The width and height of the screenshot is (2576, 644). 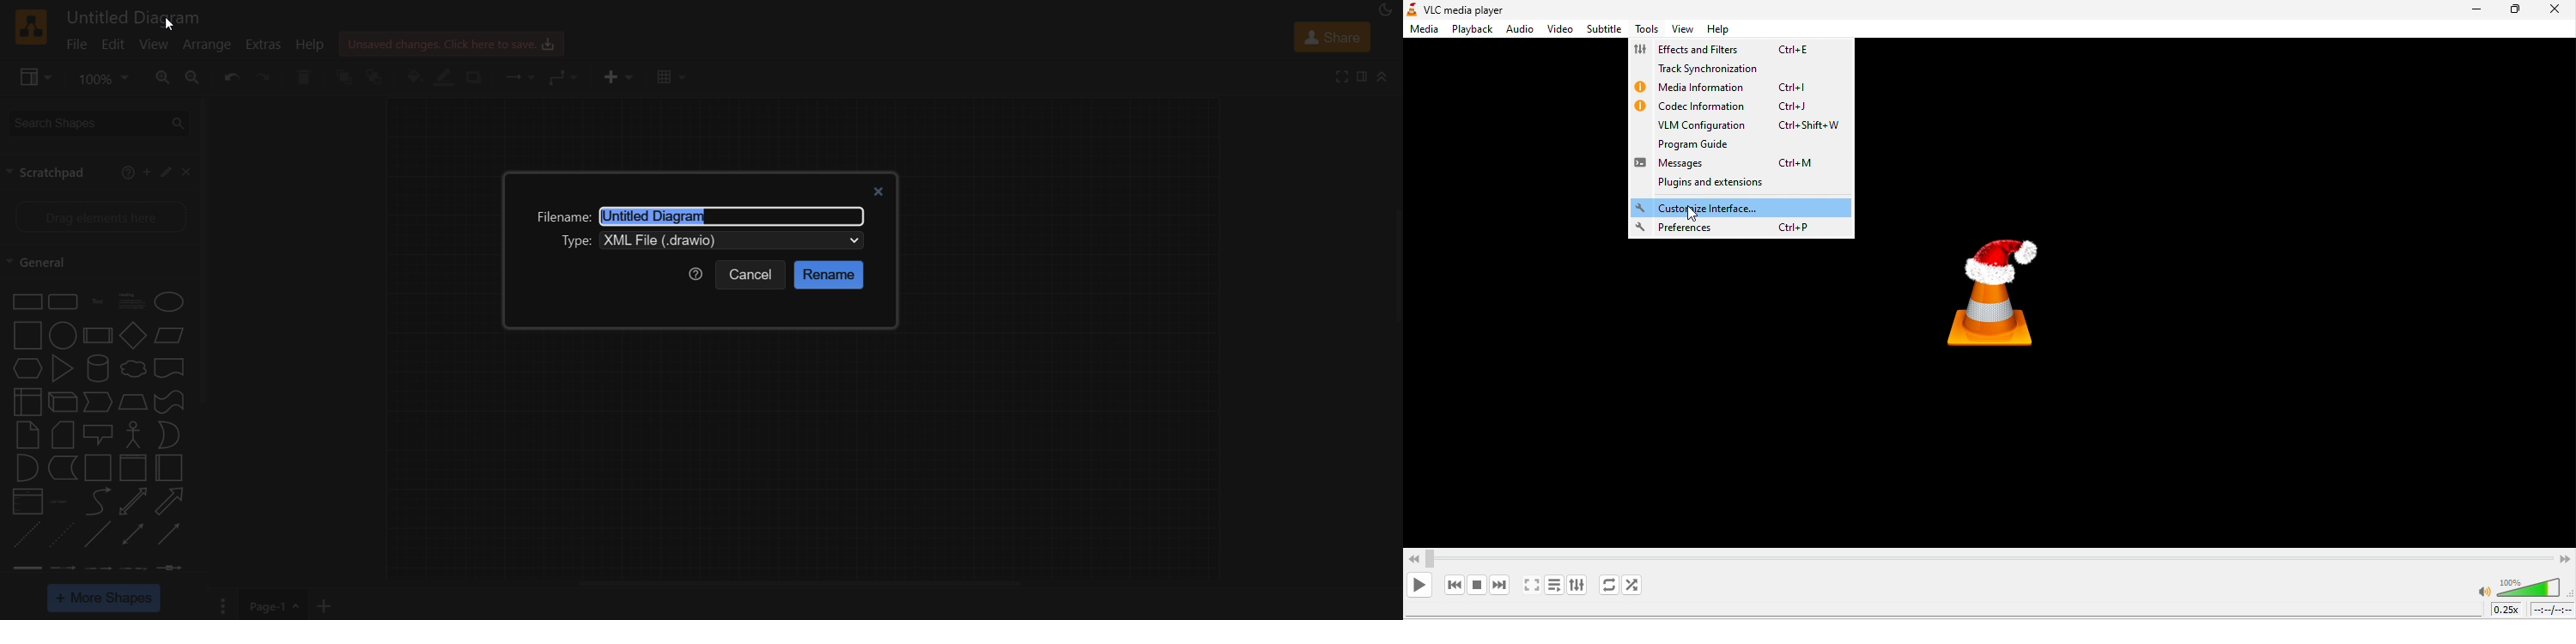 I want to click on tools, so click(x=1645, y=30).